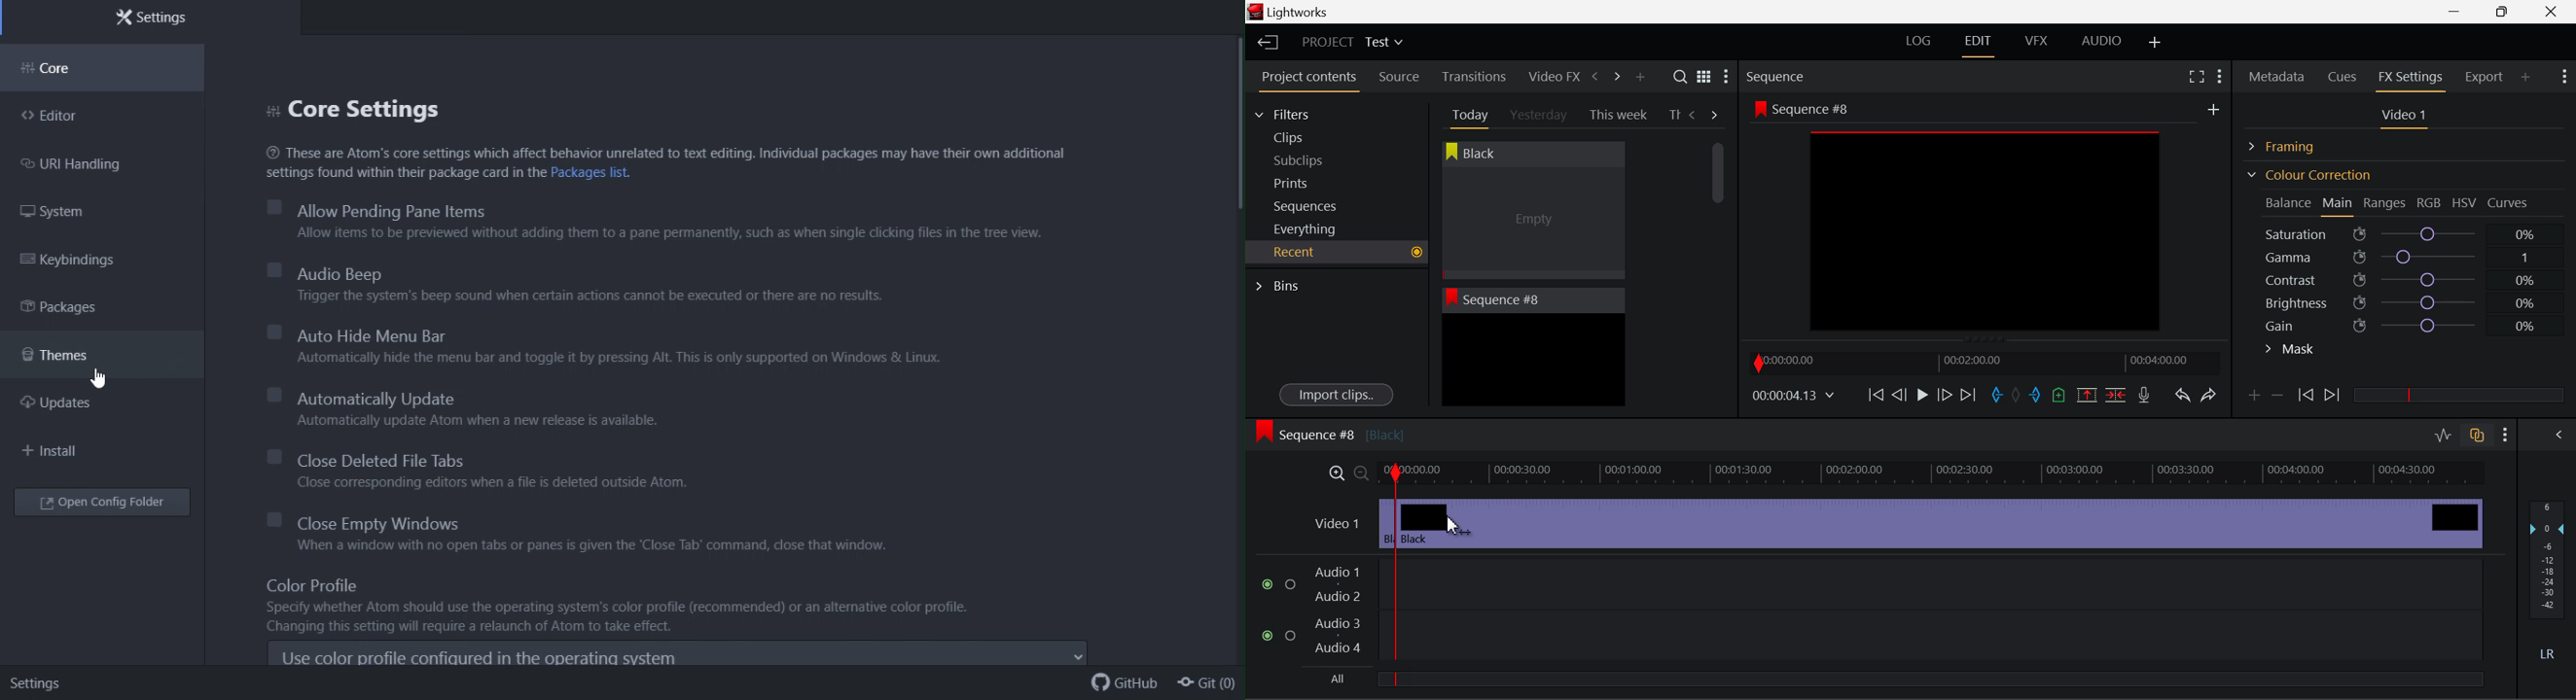 The image size is (2576, 700). What do you see at coordinates (1532, 223) in the screenshot?
I see `Cursor MOUSE_DOWN on Black Clip` at bounding box center [1532, 223].